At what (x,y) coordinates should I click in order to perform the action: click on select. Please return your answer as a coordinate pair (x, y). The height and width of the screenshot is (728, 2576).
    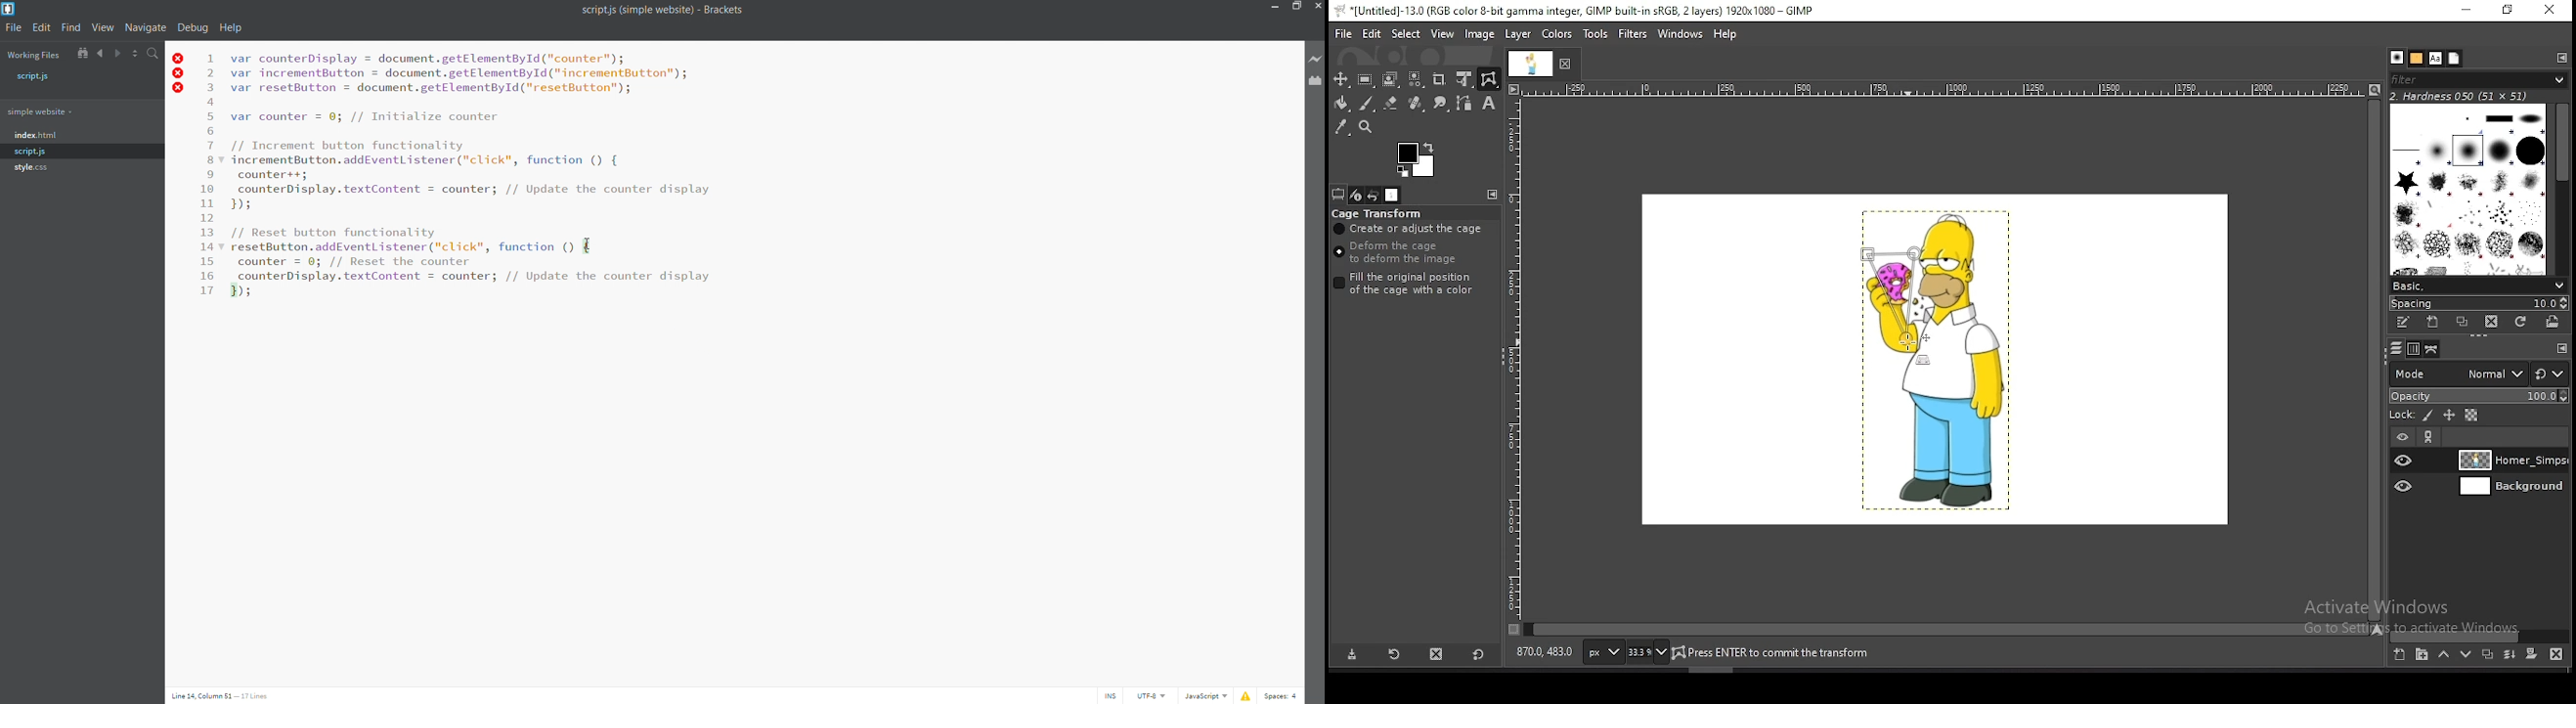
    Looking at the image, I should click on (1406, 33).